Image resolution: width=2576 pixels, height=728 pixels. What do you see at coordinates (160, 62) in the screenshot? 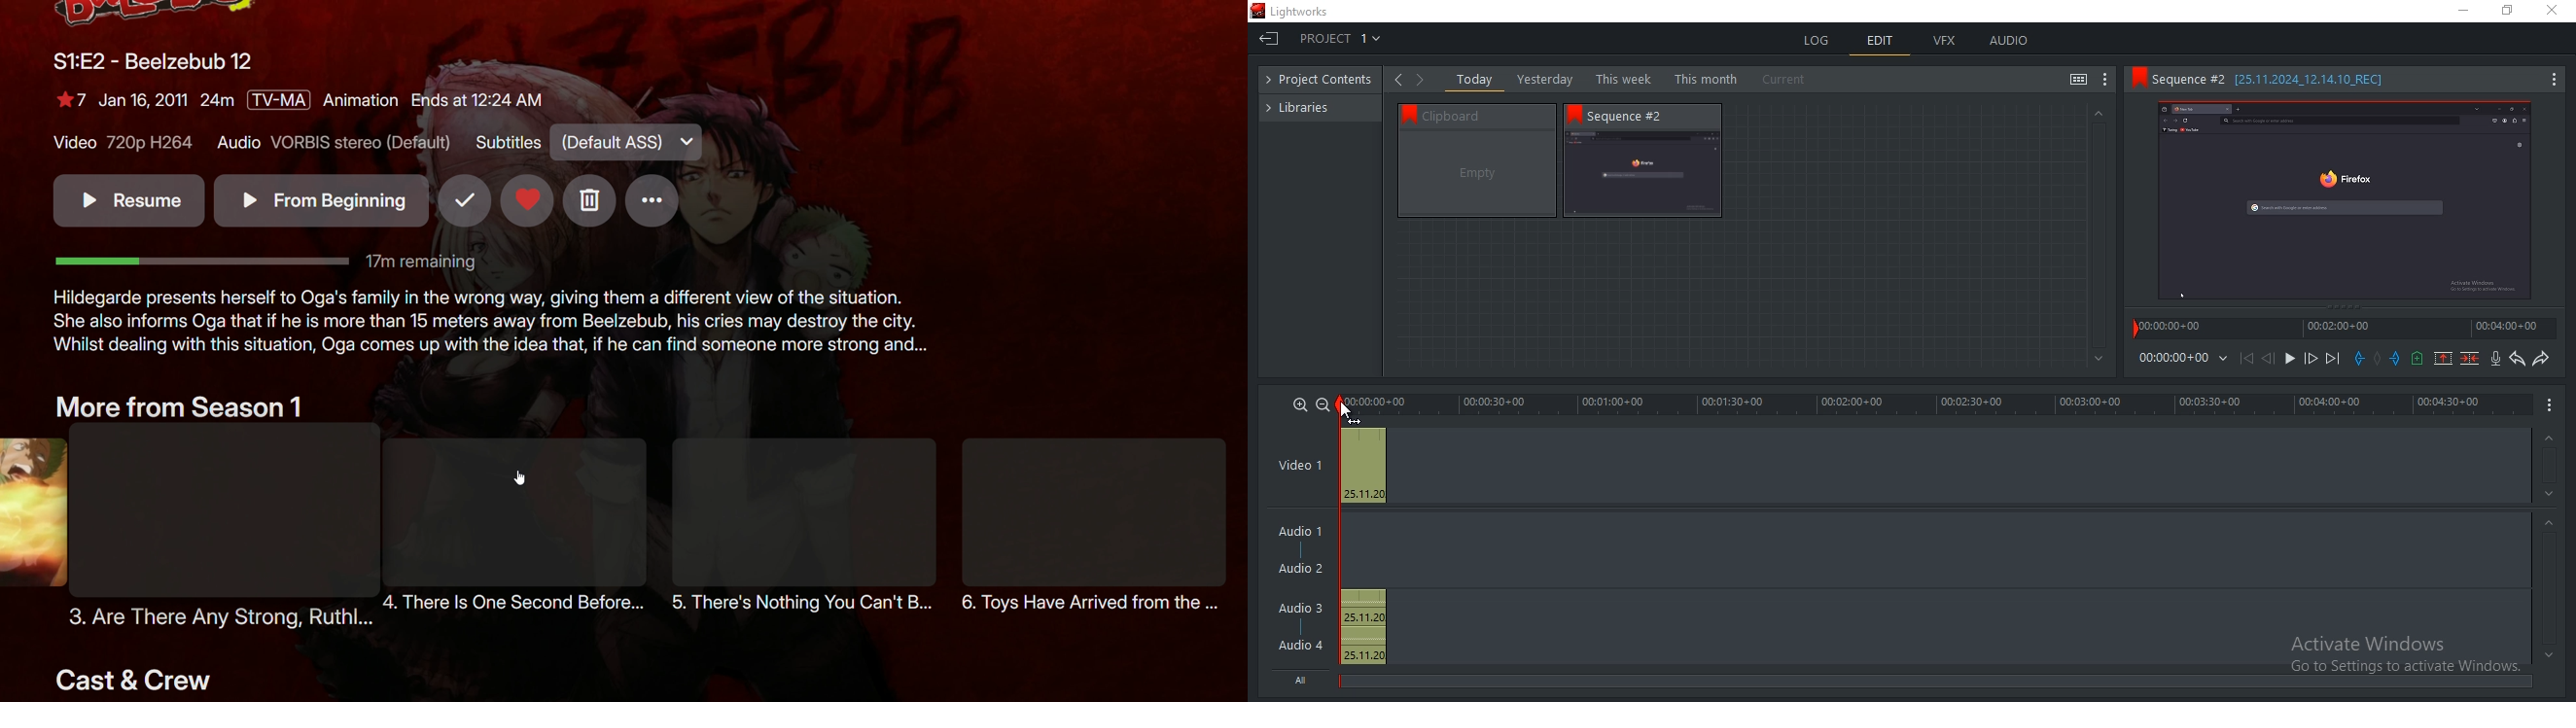
I see `Beelzebub 12` at bounding box center [160, 62].